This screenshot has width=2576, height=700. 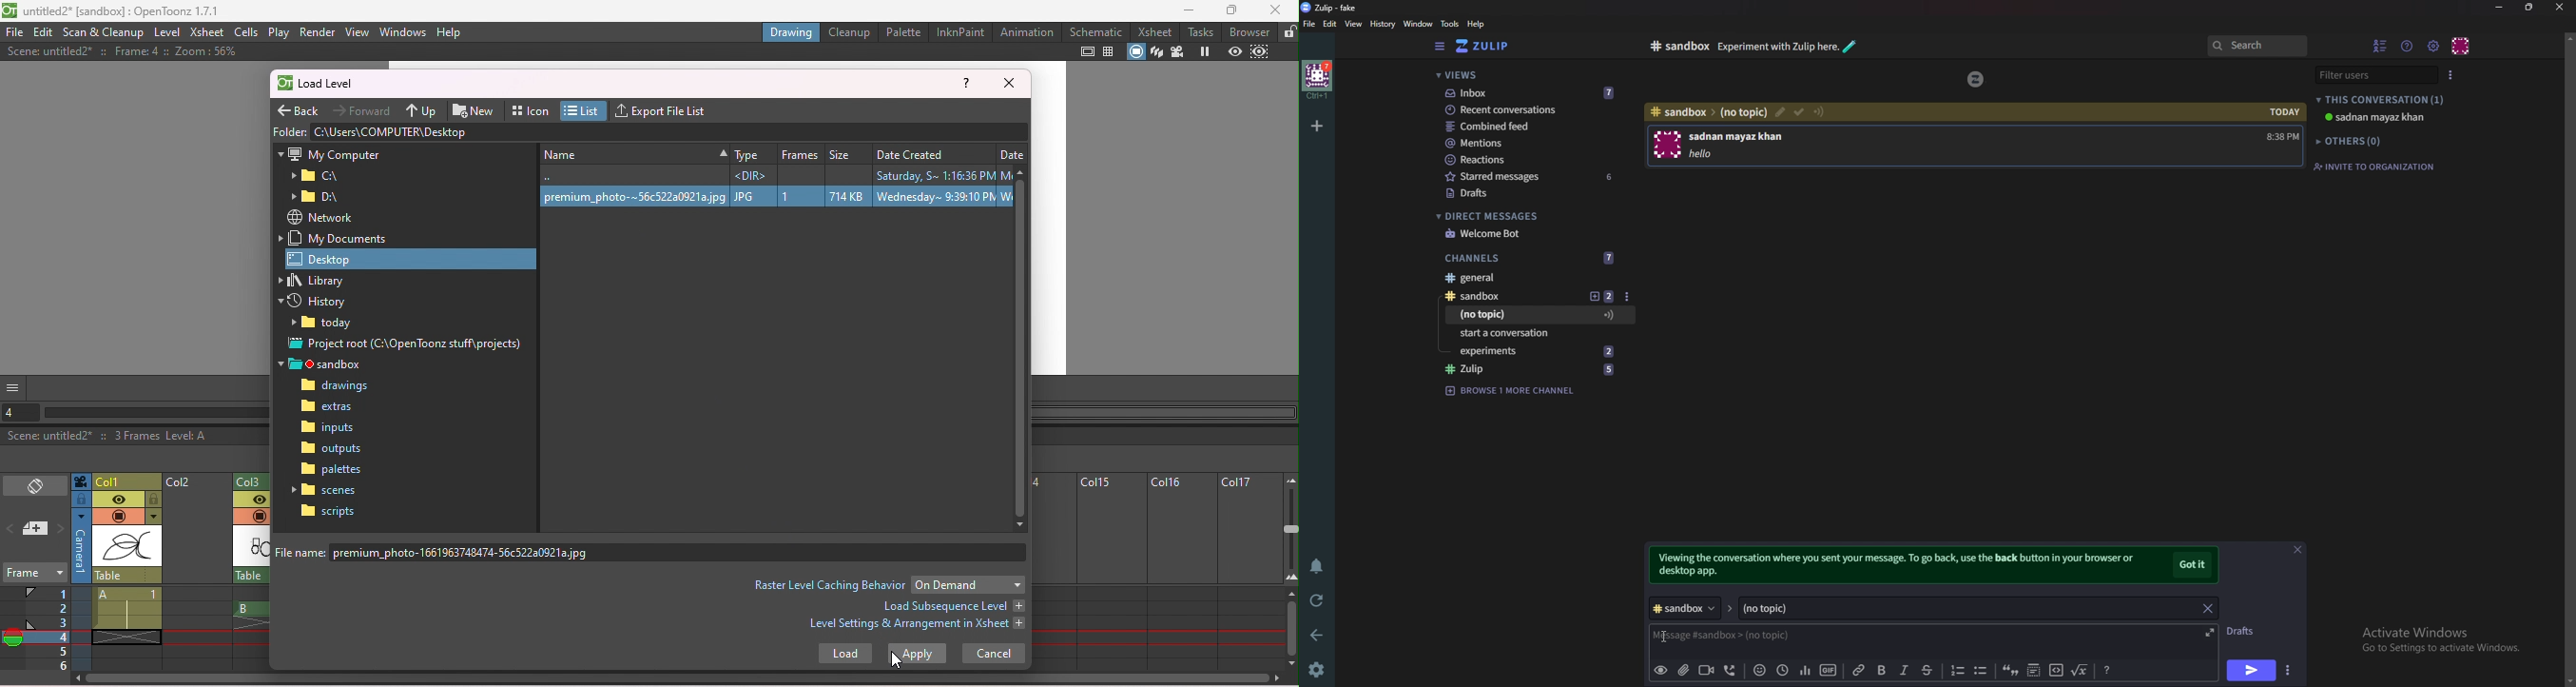 I want to click on apply, so click(x=917, y=654).